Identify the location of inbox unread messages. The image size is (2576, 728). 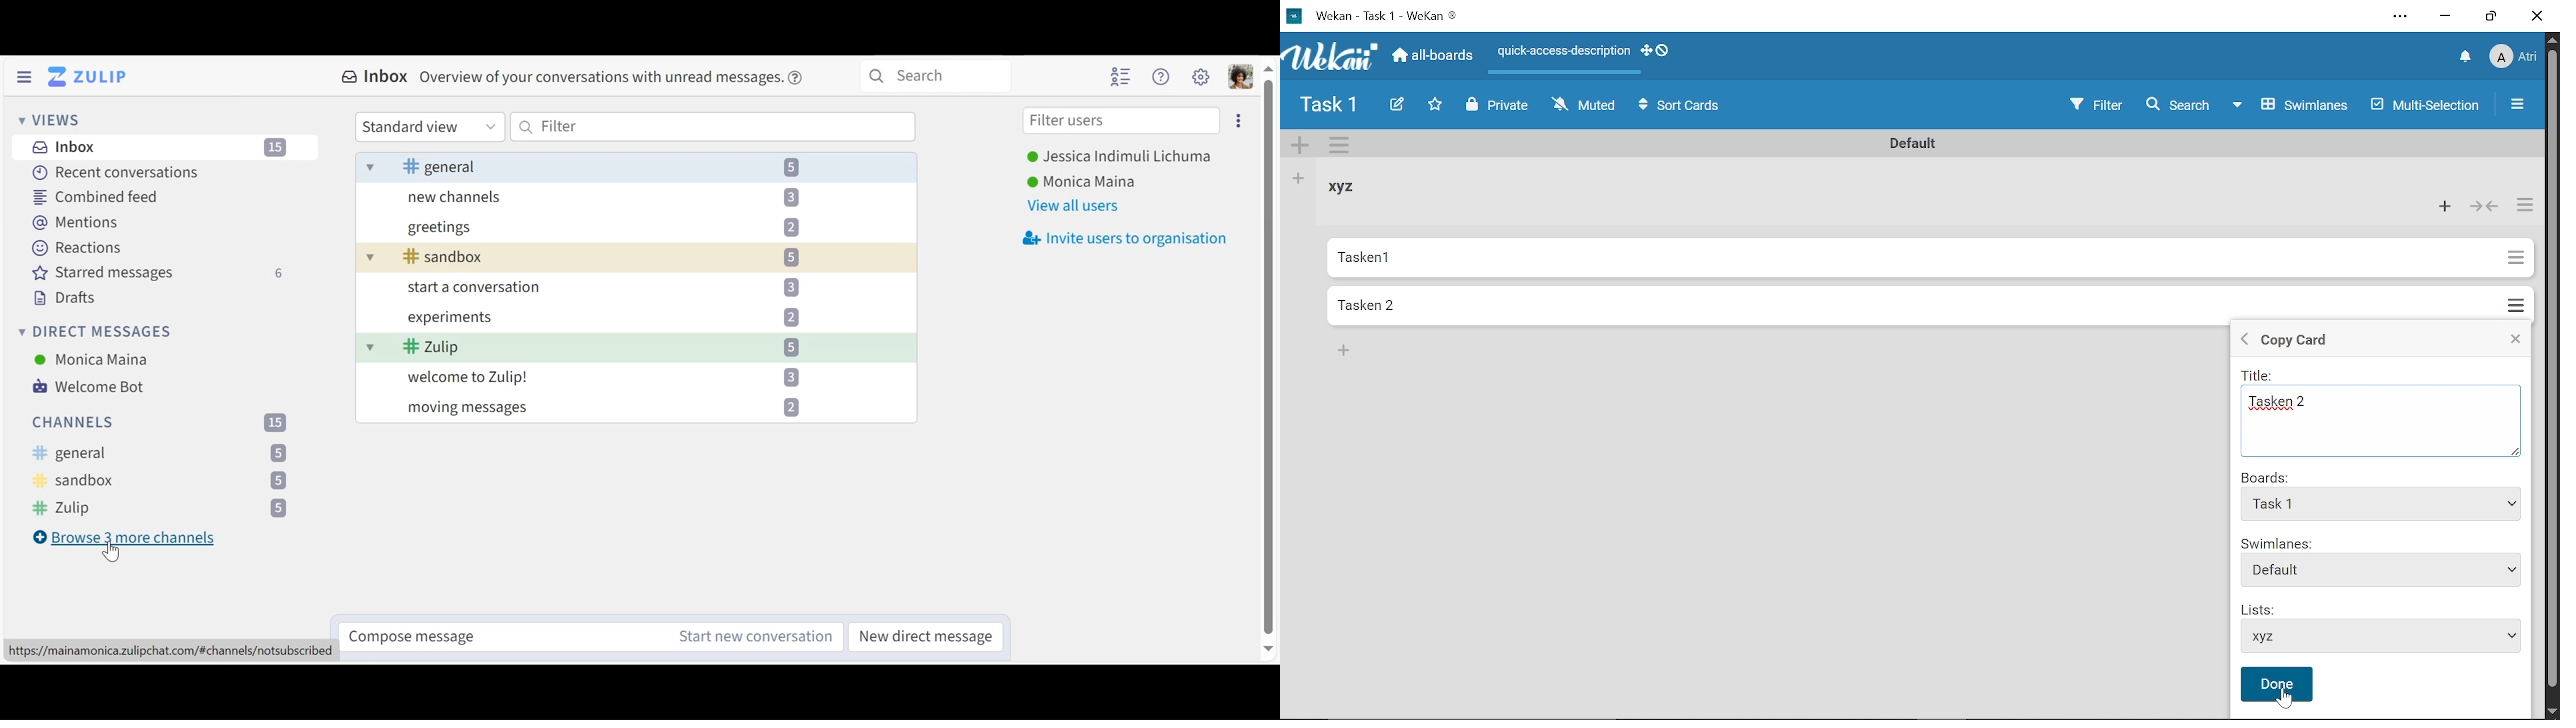
(635, 288).